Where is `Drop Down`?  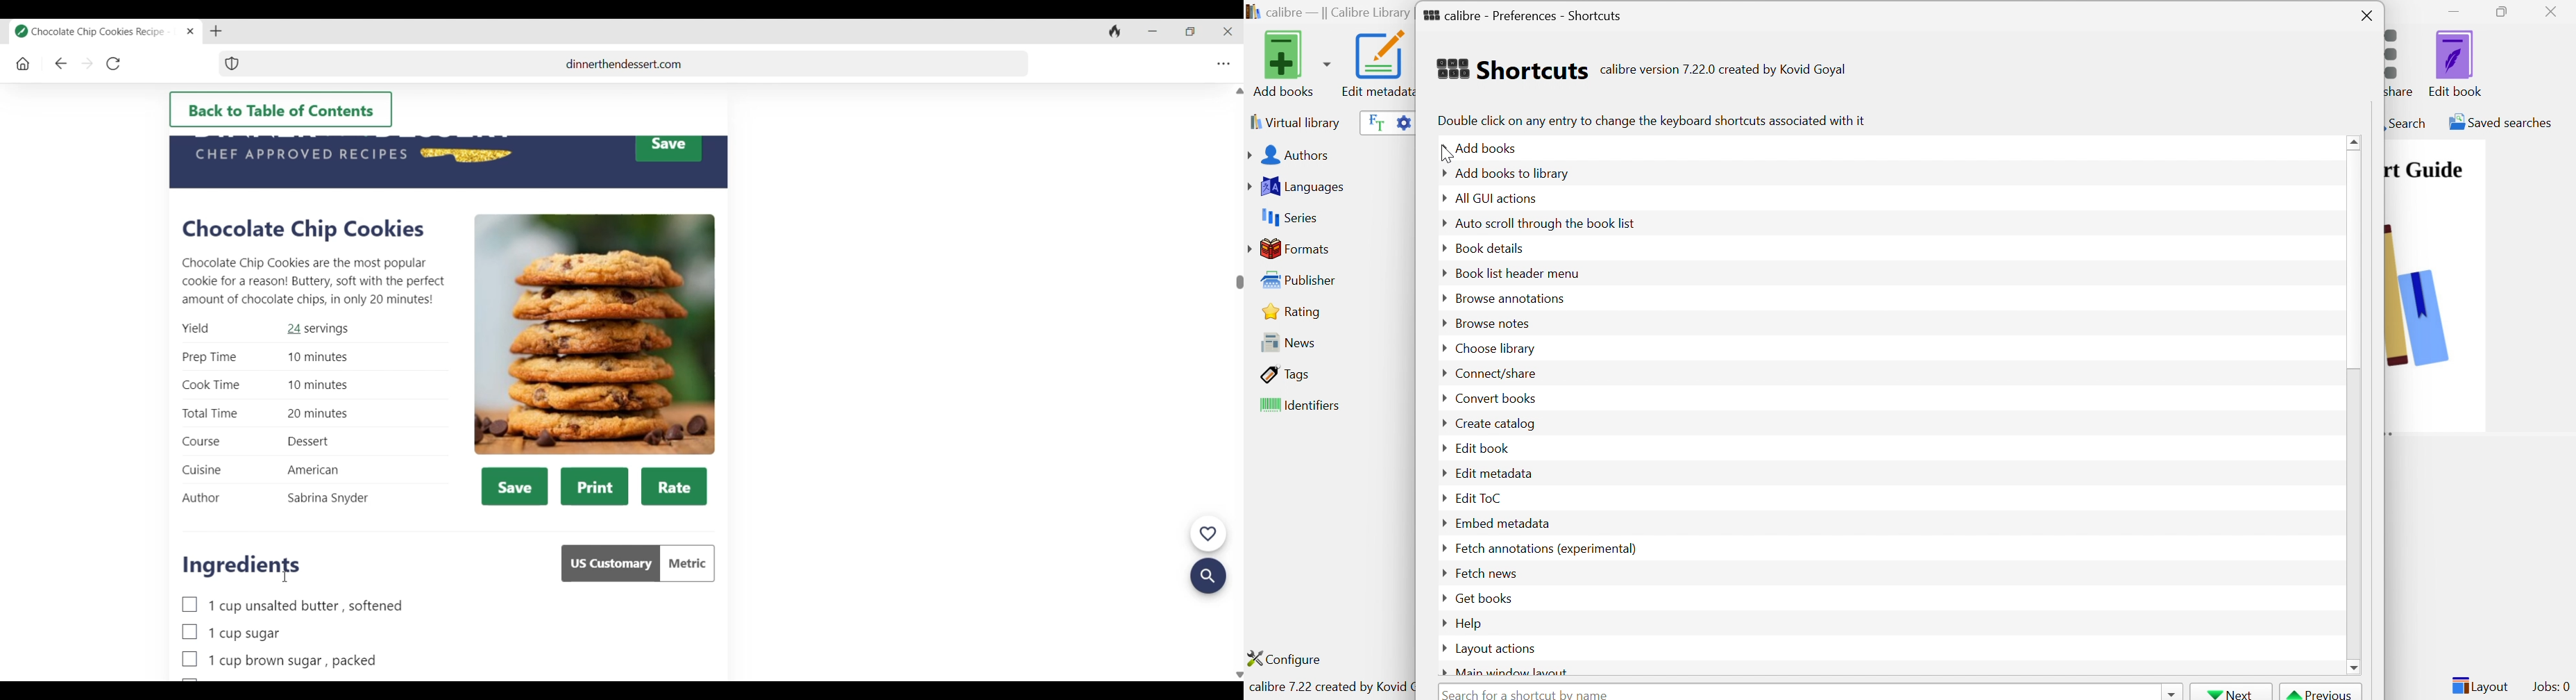
Drop Down is located at coordinates (1442, 499).